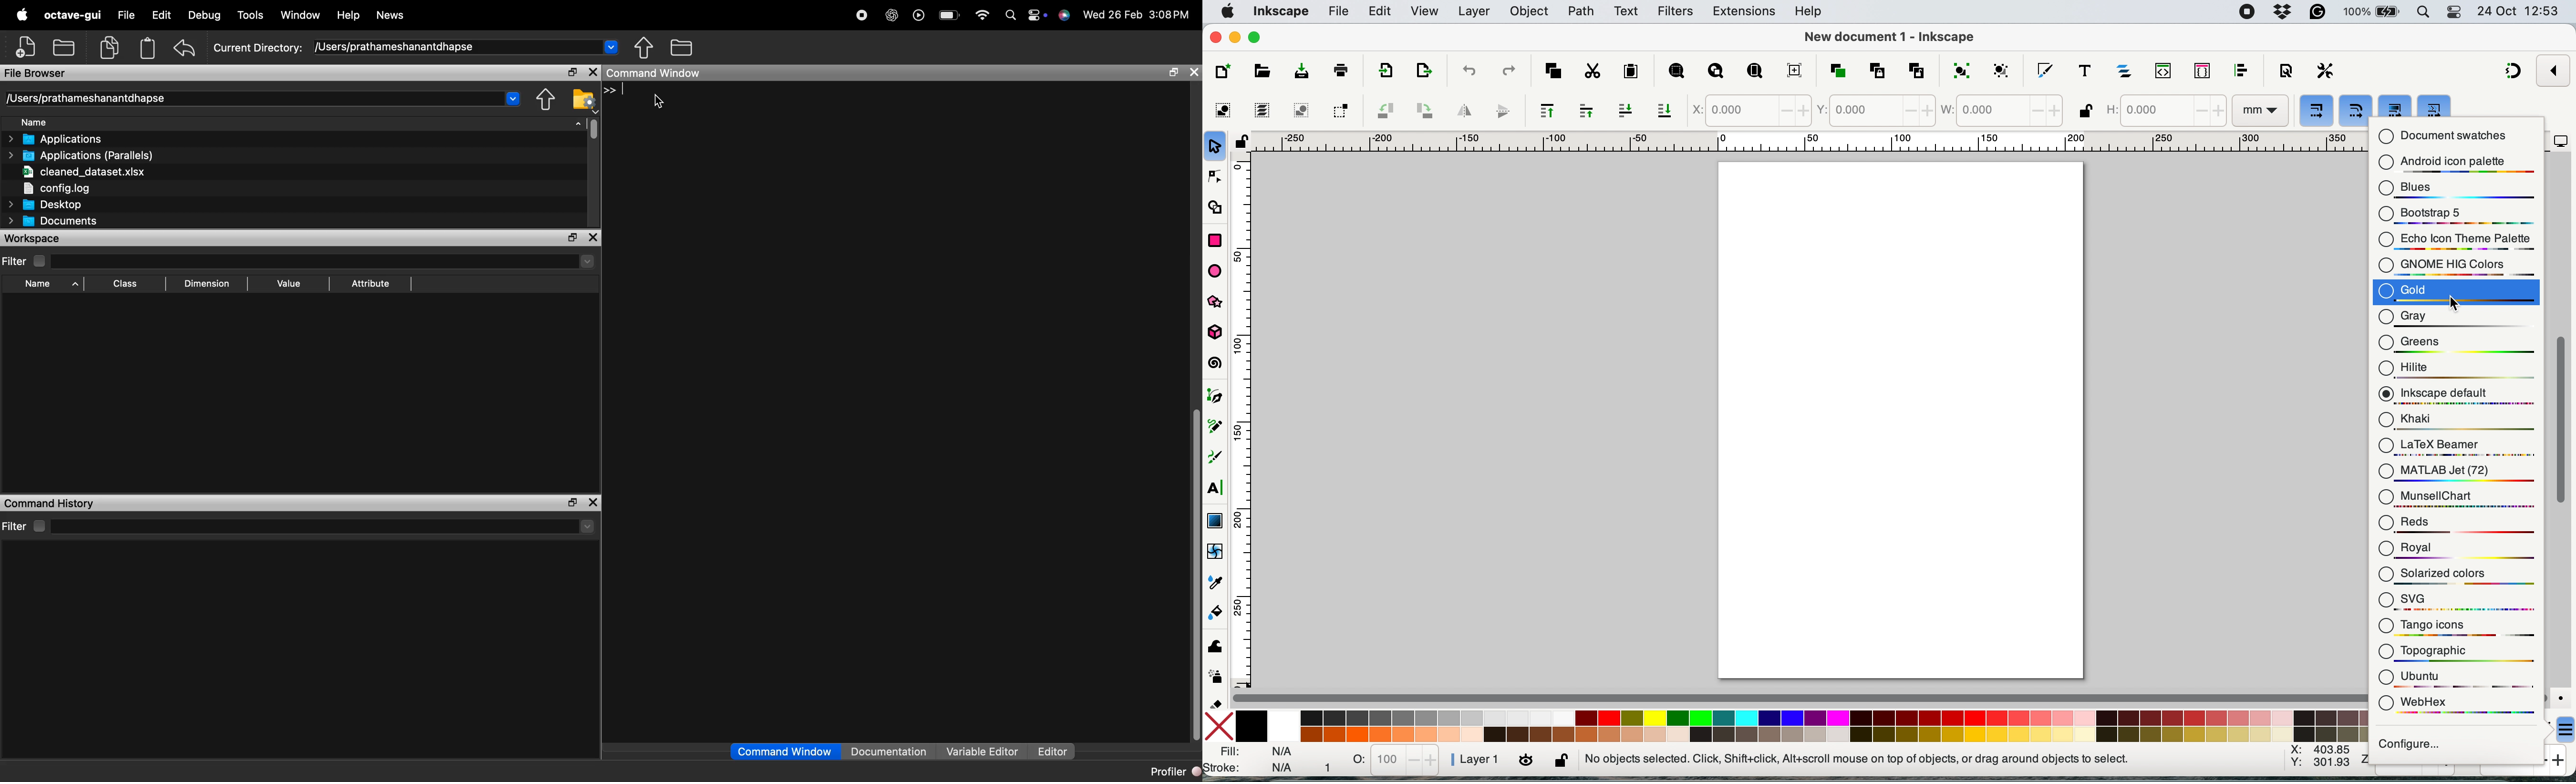 The height and width of the screenshot is (784, 2576). Describe the element at coordinates (1628, 110) in the screenshot. I see `lower selection one step` at that location.